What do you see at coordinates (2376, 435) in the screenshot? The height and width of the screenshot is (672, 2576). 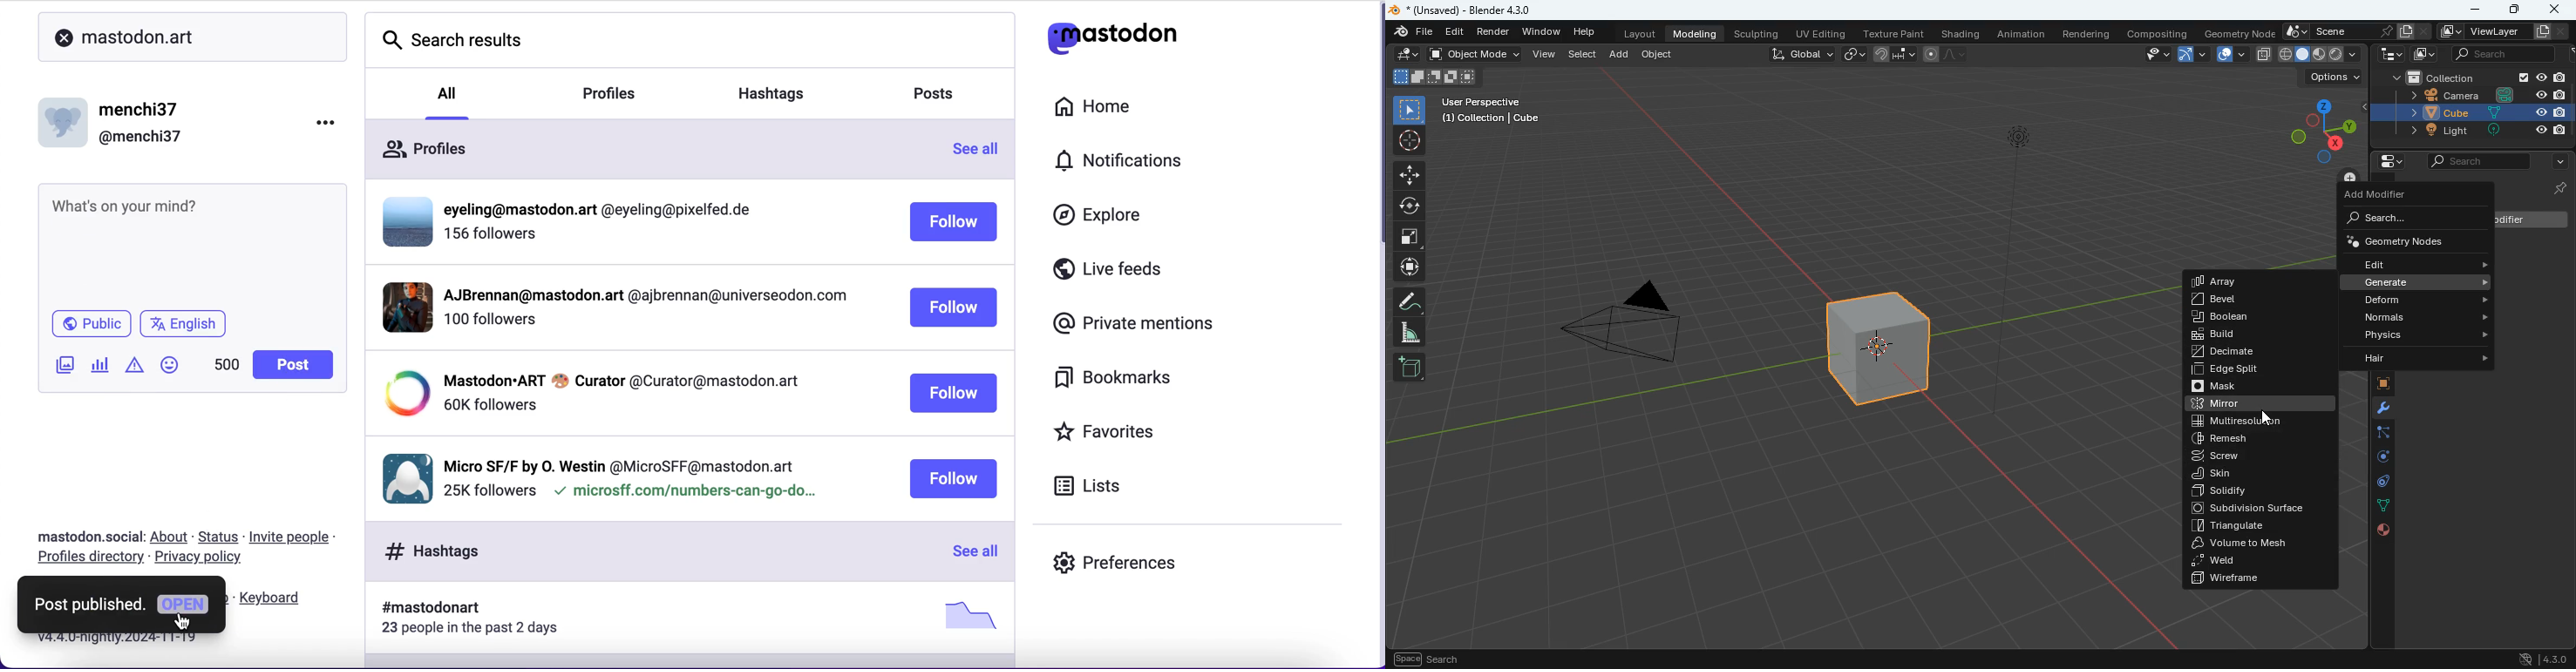 I see `edge` at bounding box center [2376, 435].